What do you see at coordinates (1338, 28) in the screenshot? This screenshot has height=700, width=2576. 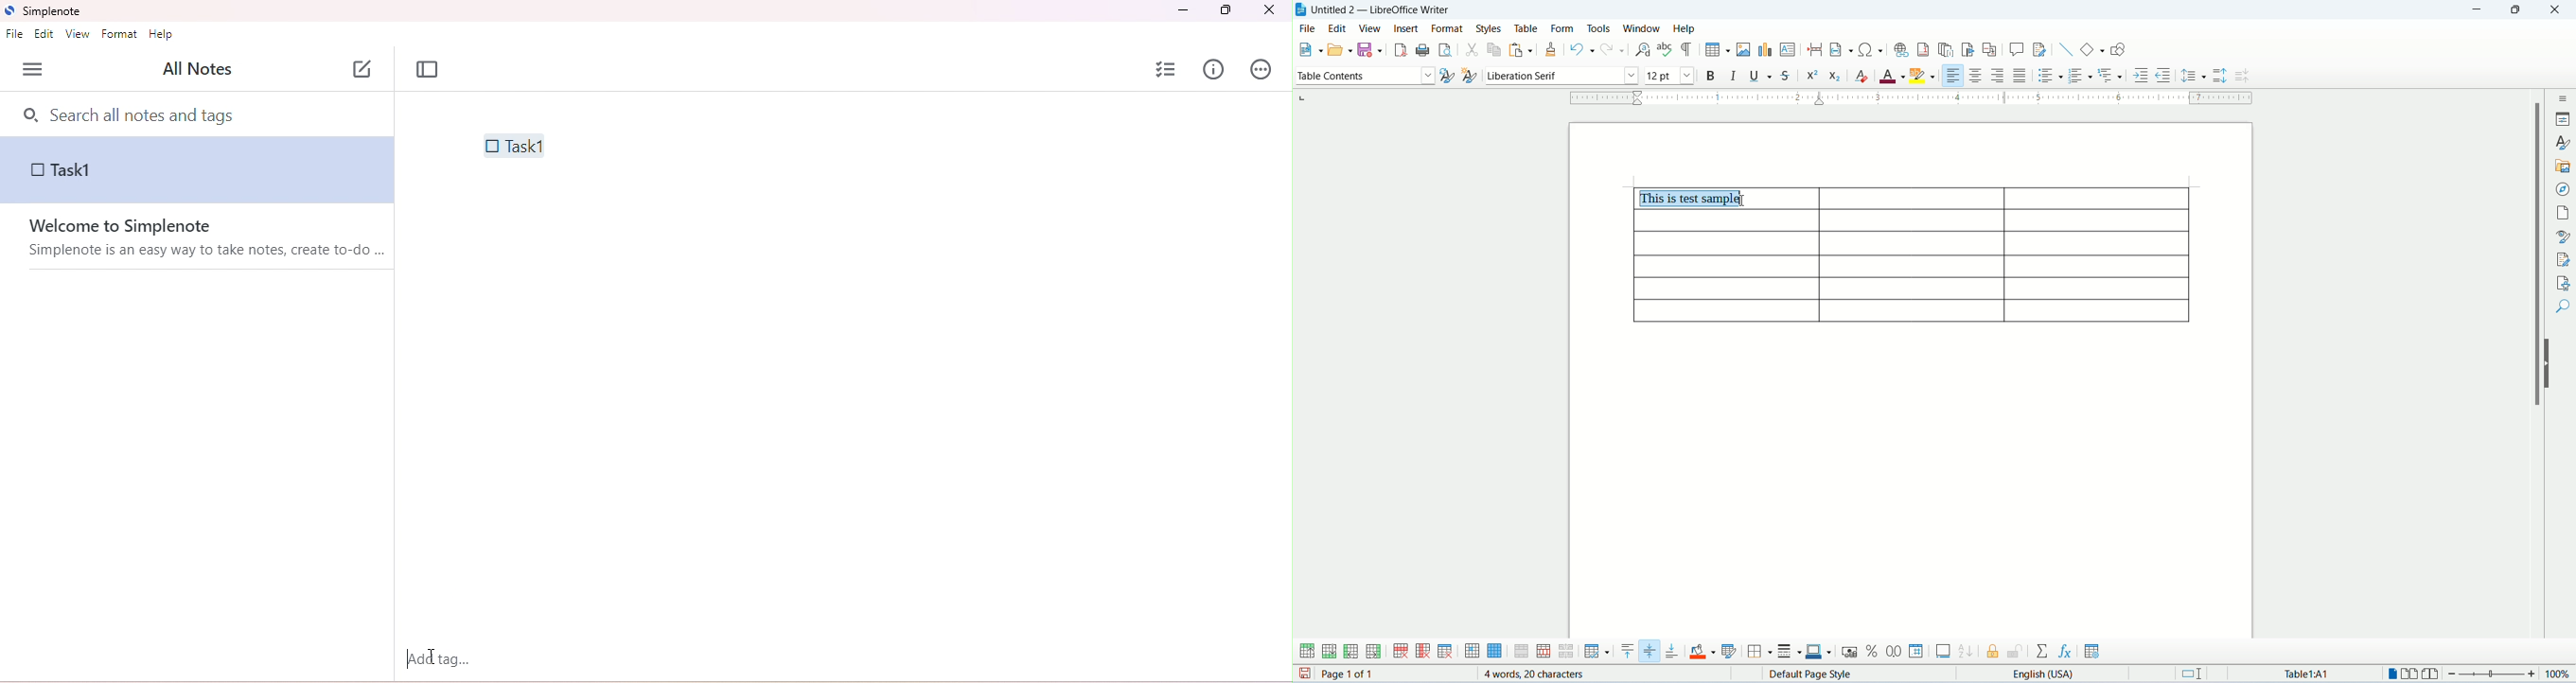 I see `edit` at bounding box center [1338, 28].